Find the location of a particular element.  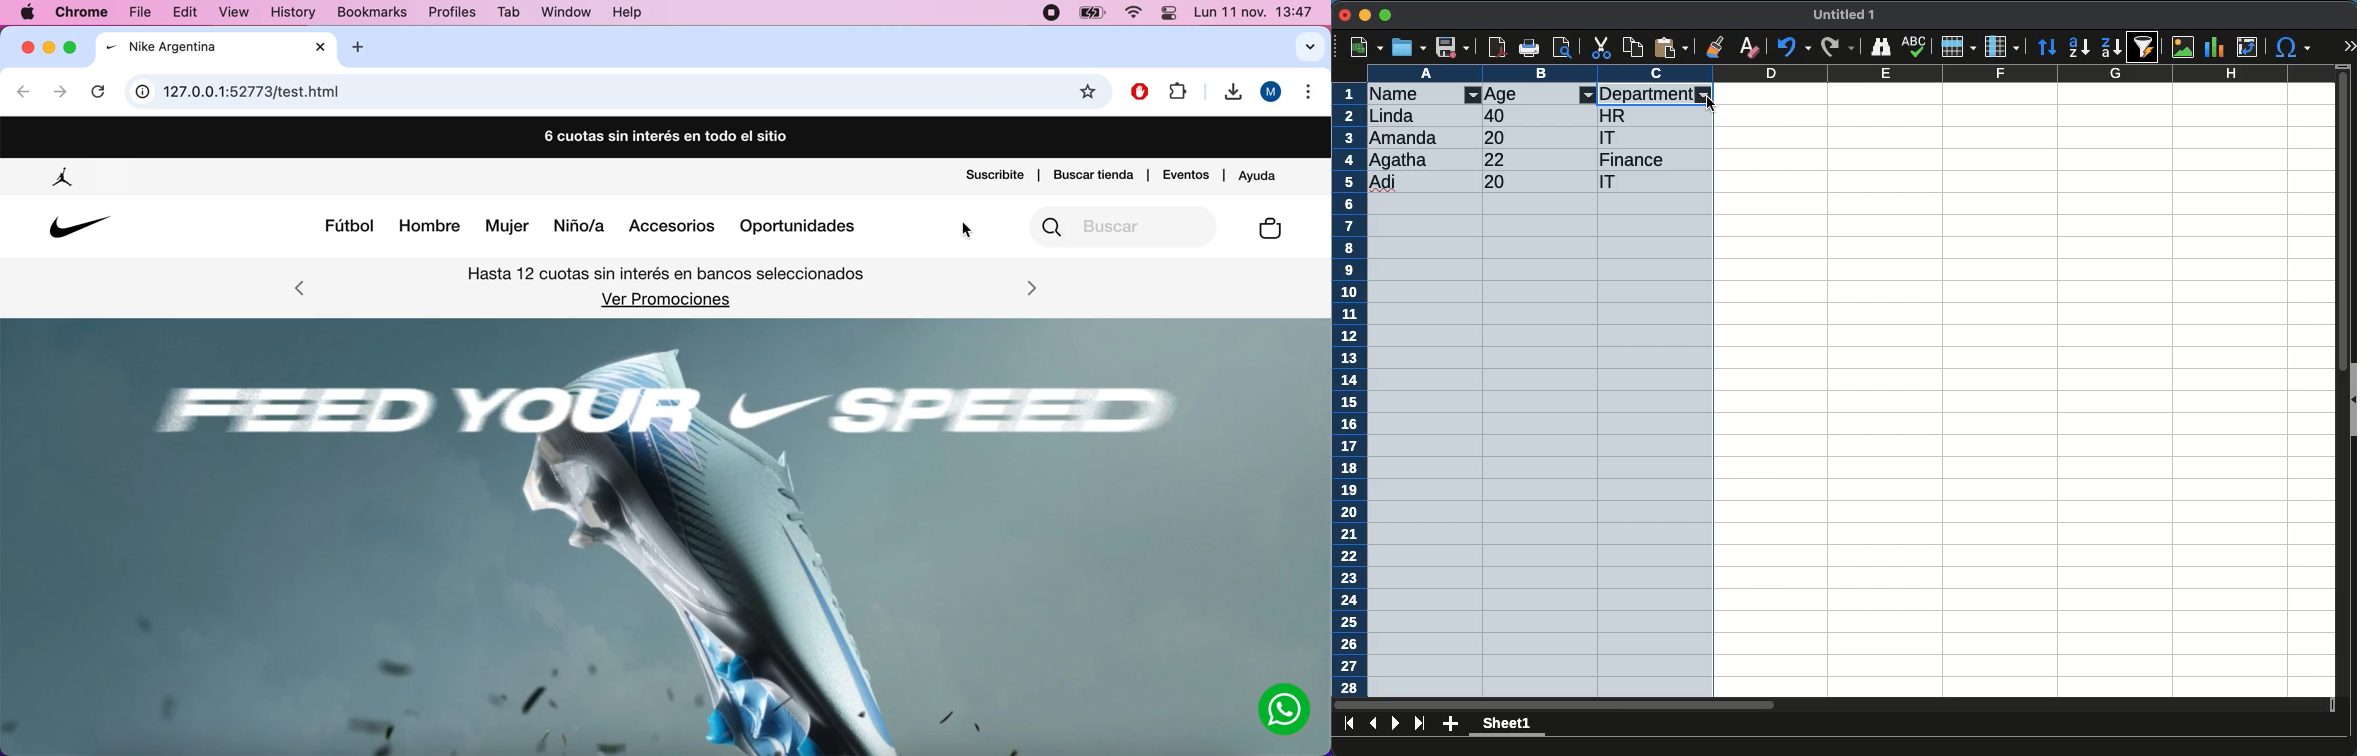

buscar tienda is located at coordinates (1093, 173).